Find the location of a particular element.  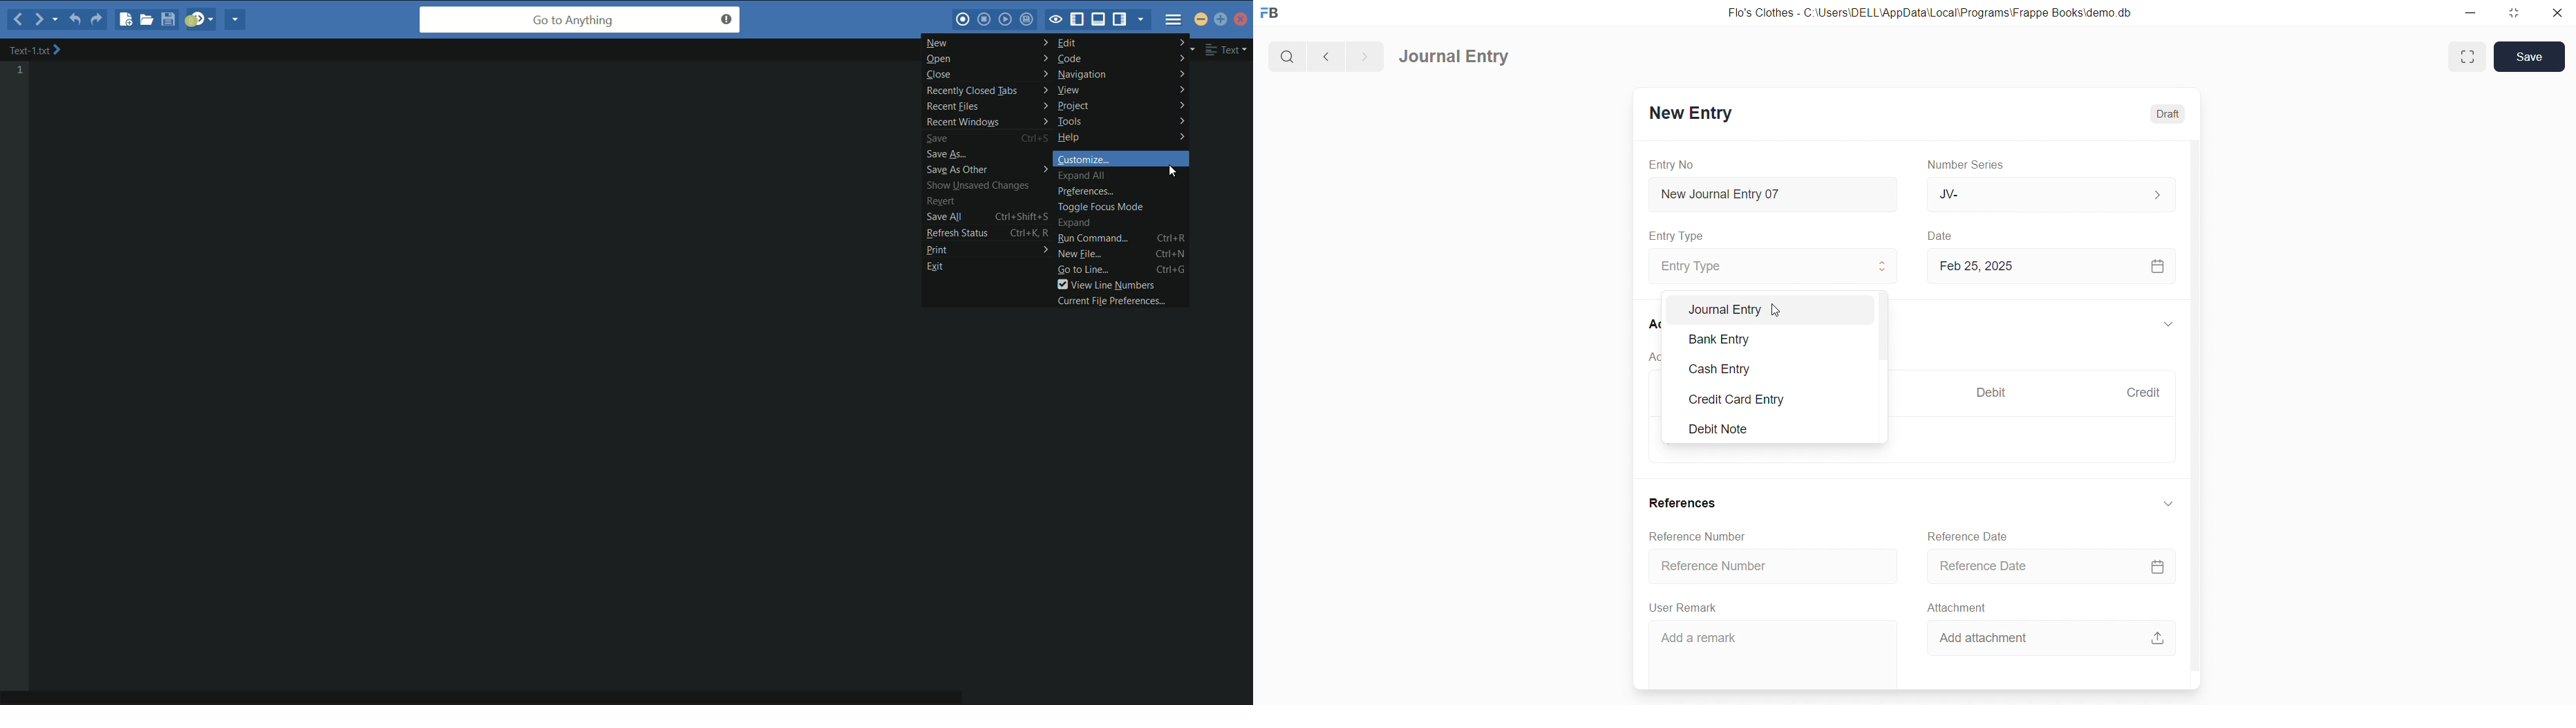

Debit is located at coordinates (1991, 391).